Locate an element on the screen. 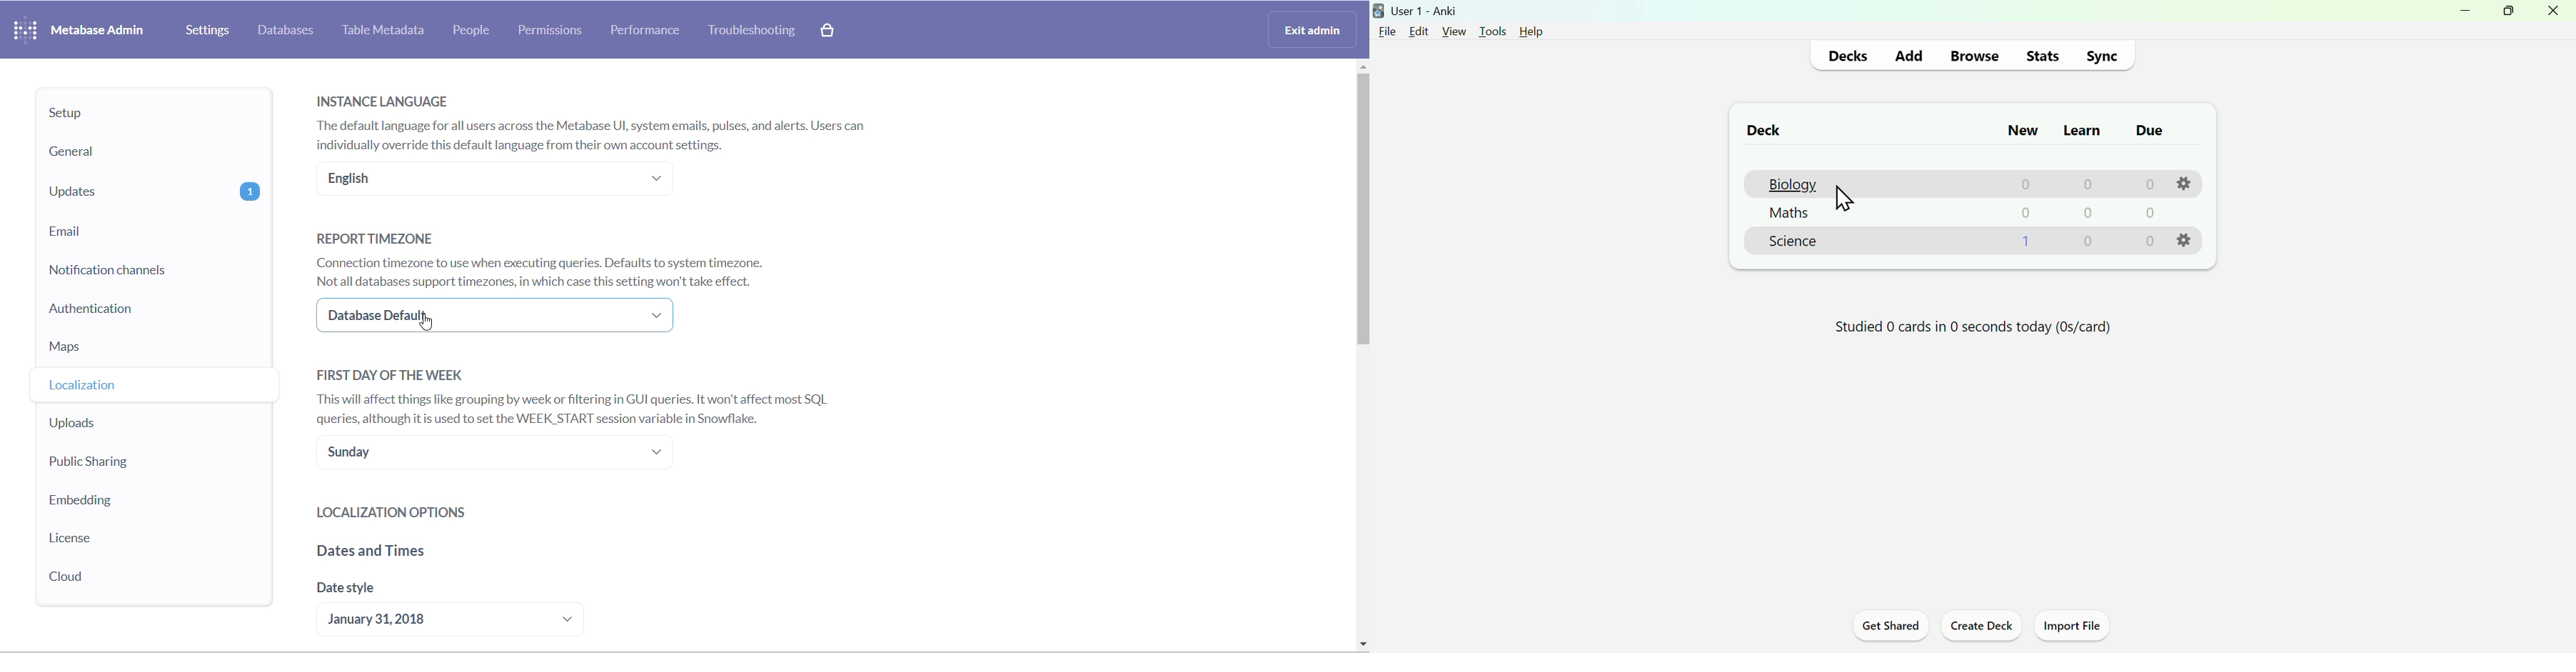  0 is located at coordinates (2146, 184).